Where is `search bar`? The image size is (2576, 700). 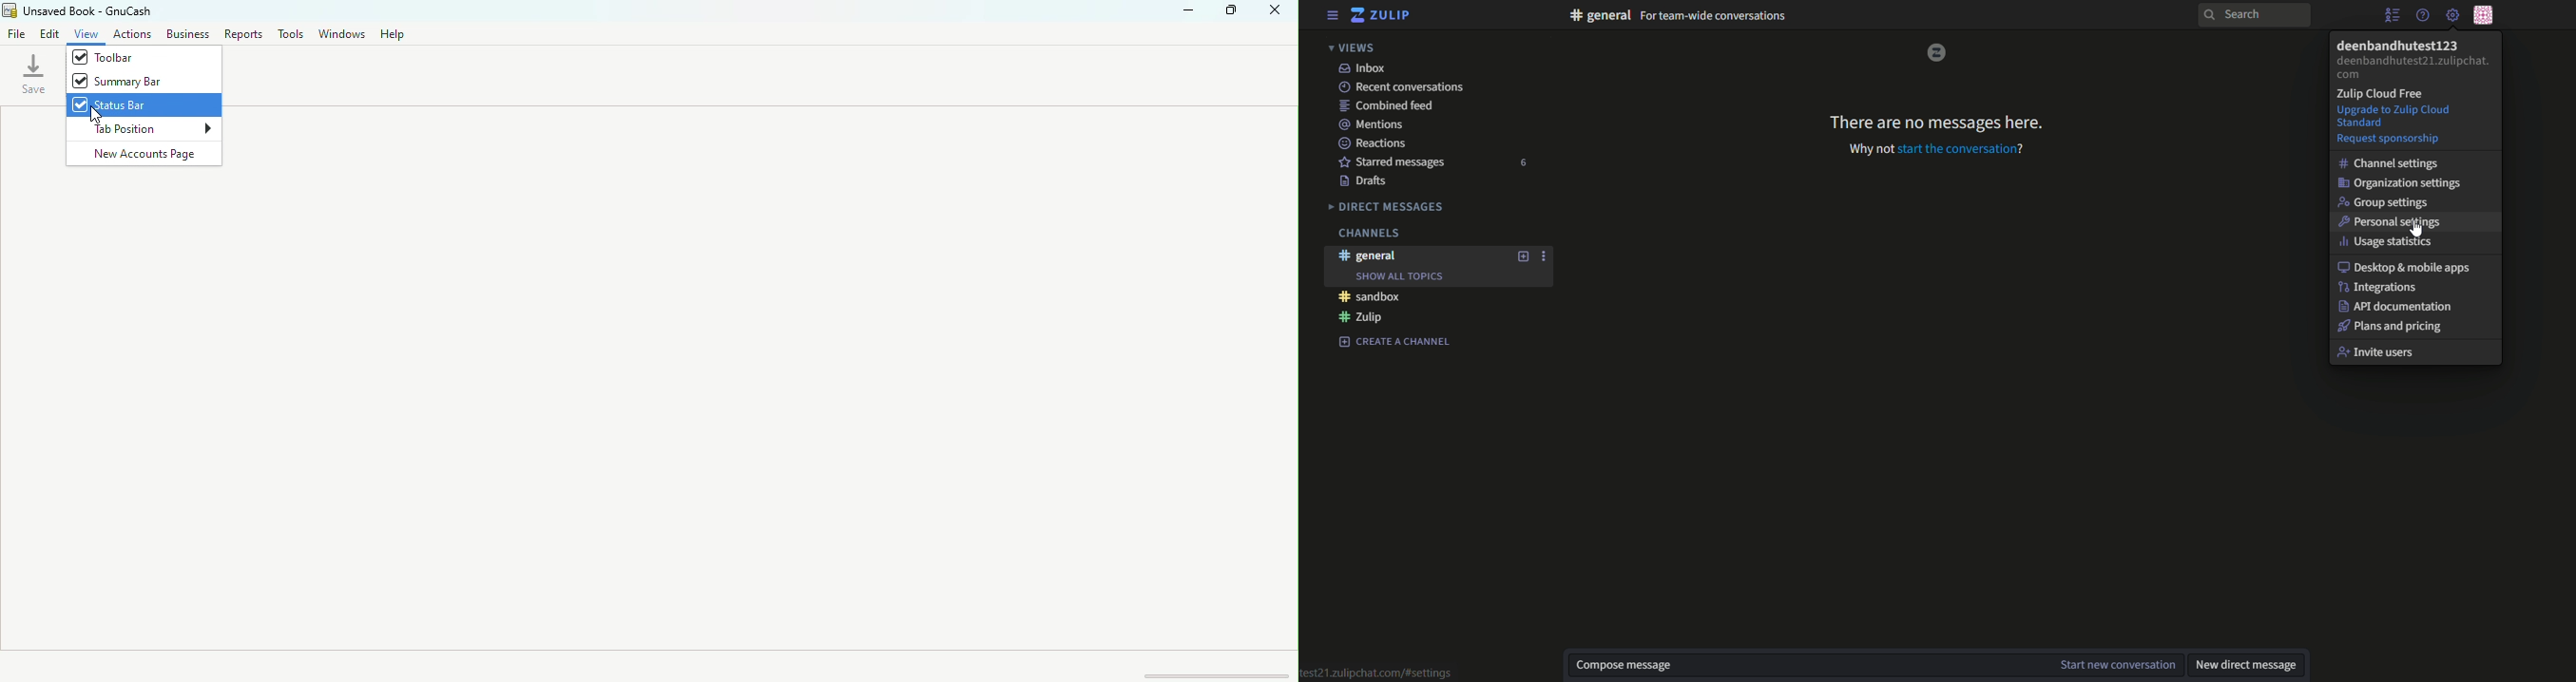 search bar is located at coordinates (2252, 16).